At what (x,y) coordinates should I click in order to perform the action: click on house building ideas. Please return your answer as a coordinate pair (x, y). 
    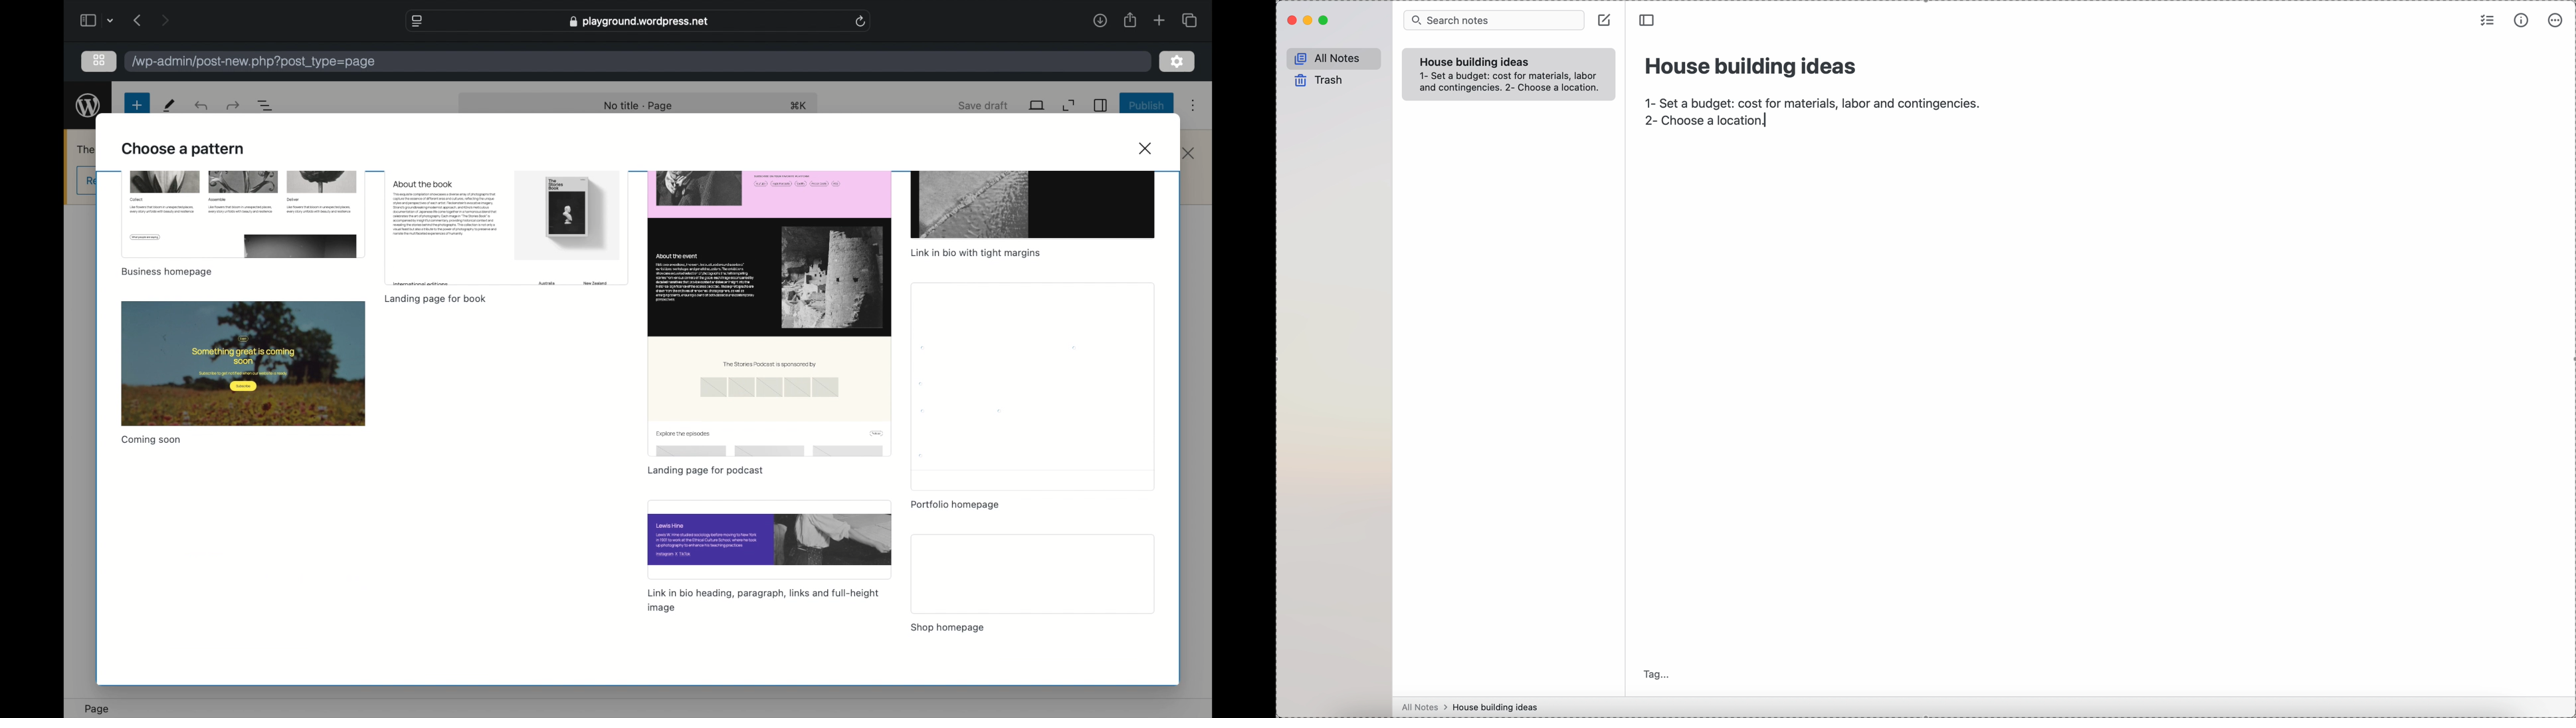
    Looking at the image, I should click on (1499, 707).